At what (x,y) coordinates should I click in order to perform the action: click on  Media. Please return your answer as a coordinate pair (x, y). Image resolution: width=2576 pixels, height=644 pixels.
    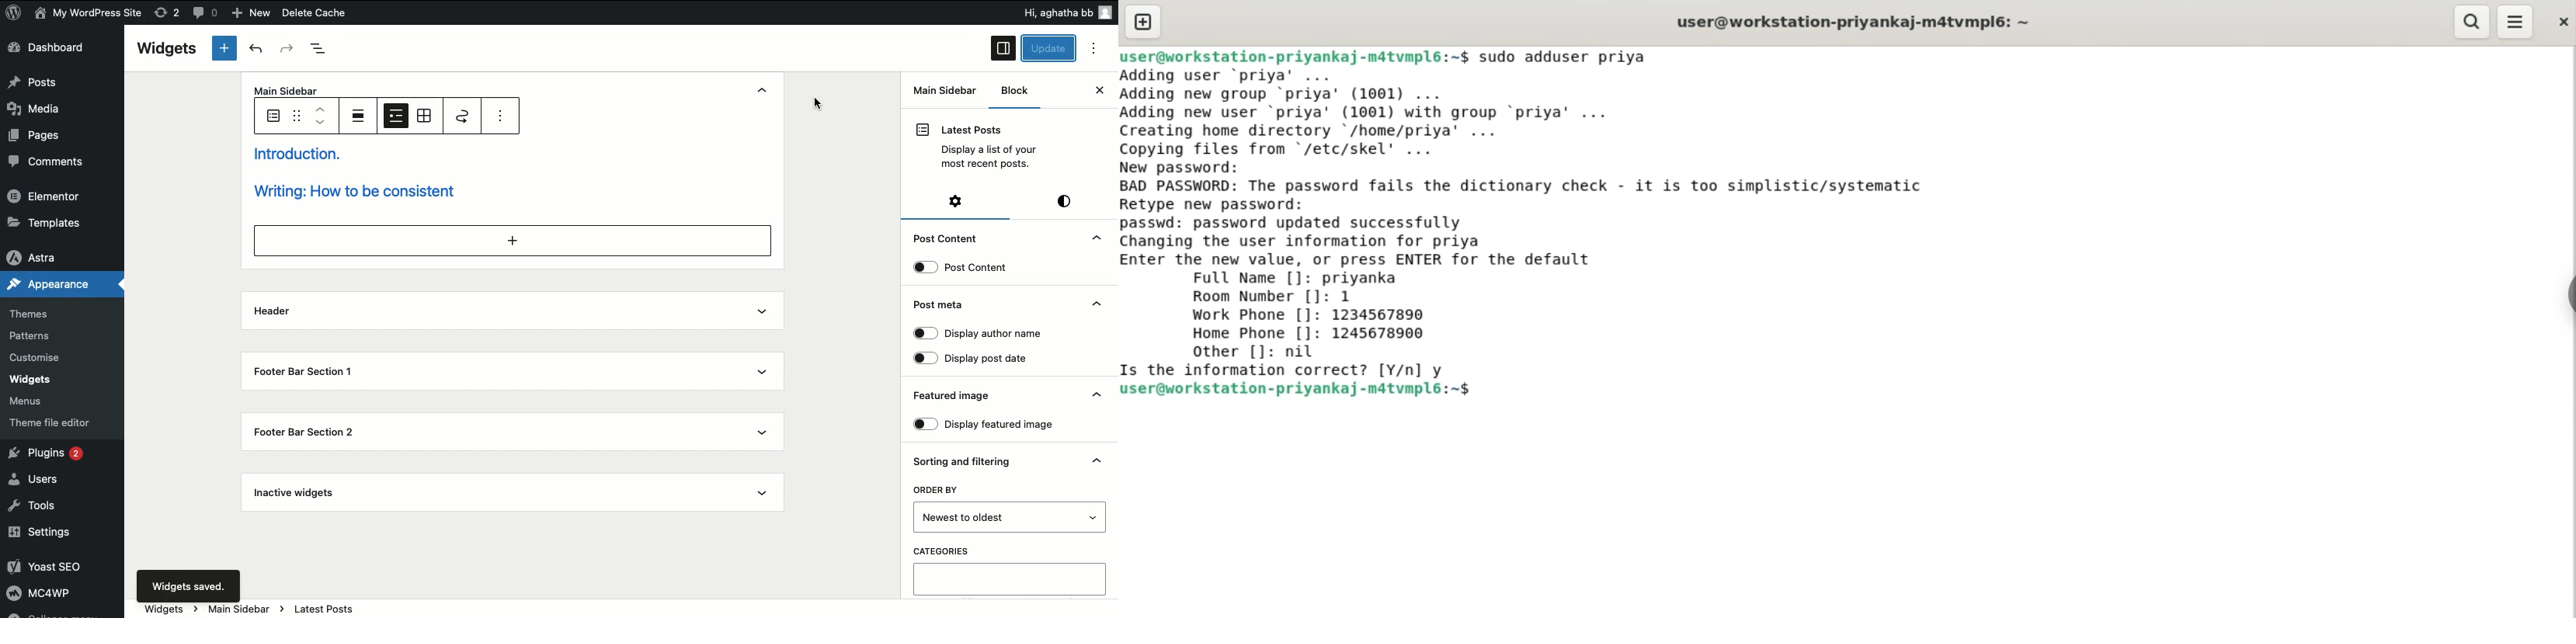
    Looking at the image, I should click on (43, 108).